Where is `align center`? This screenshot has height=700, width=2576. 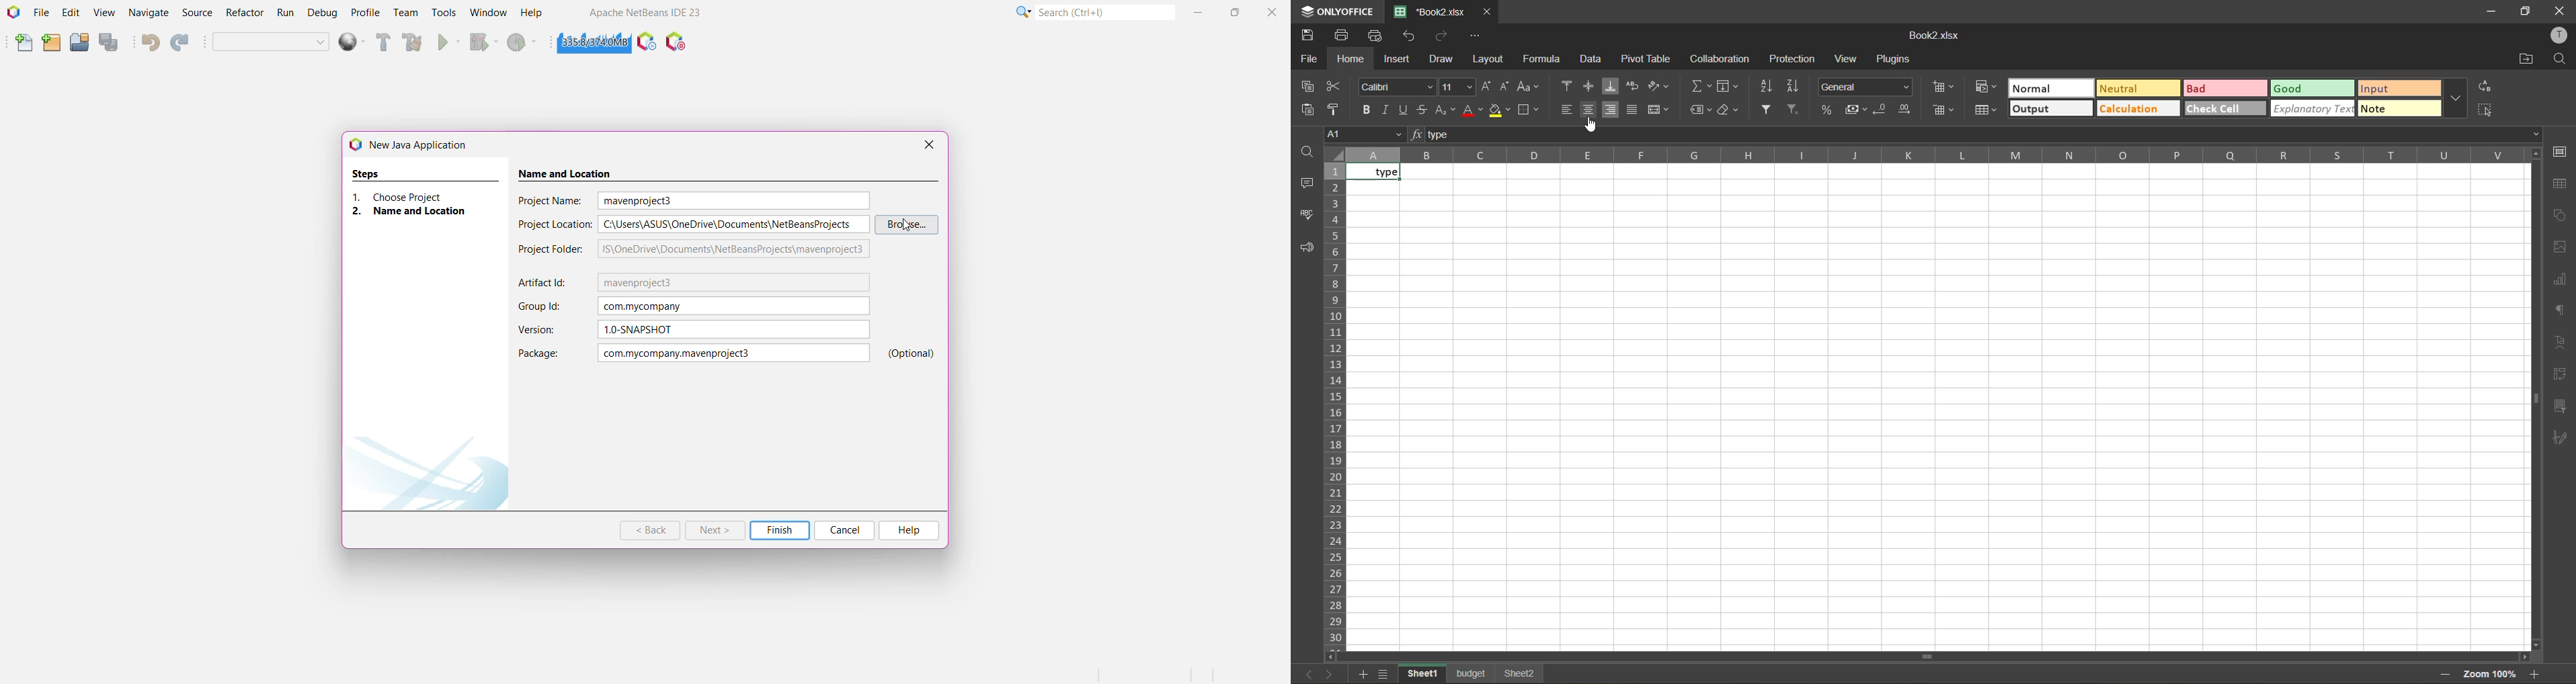 align center is located at coordinates (1589, 110).